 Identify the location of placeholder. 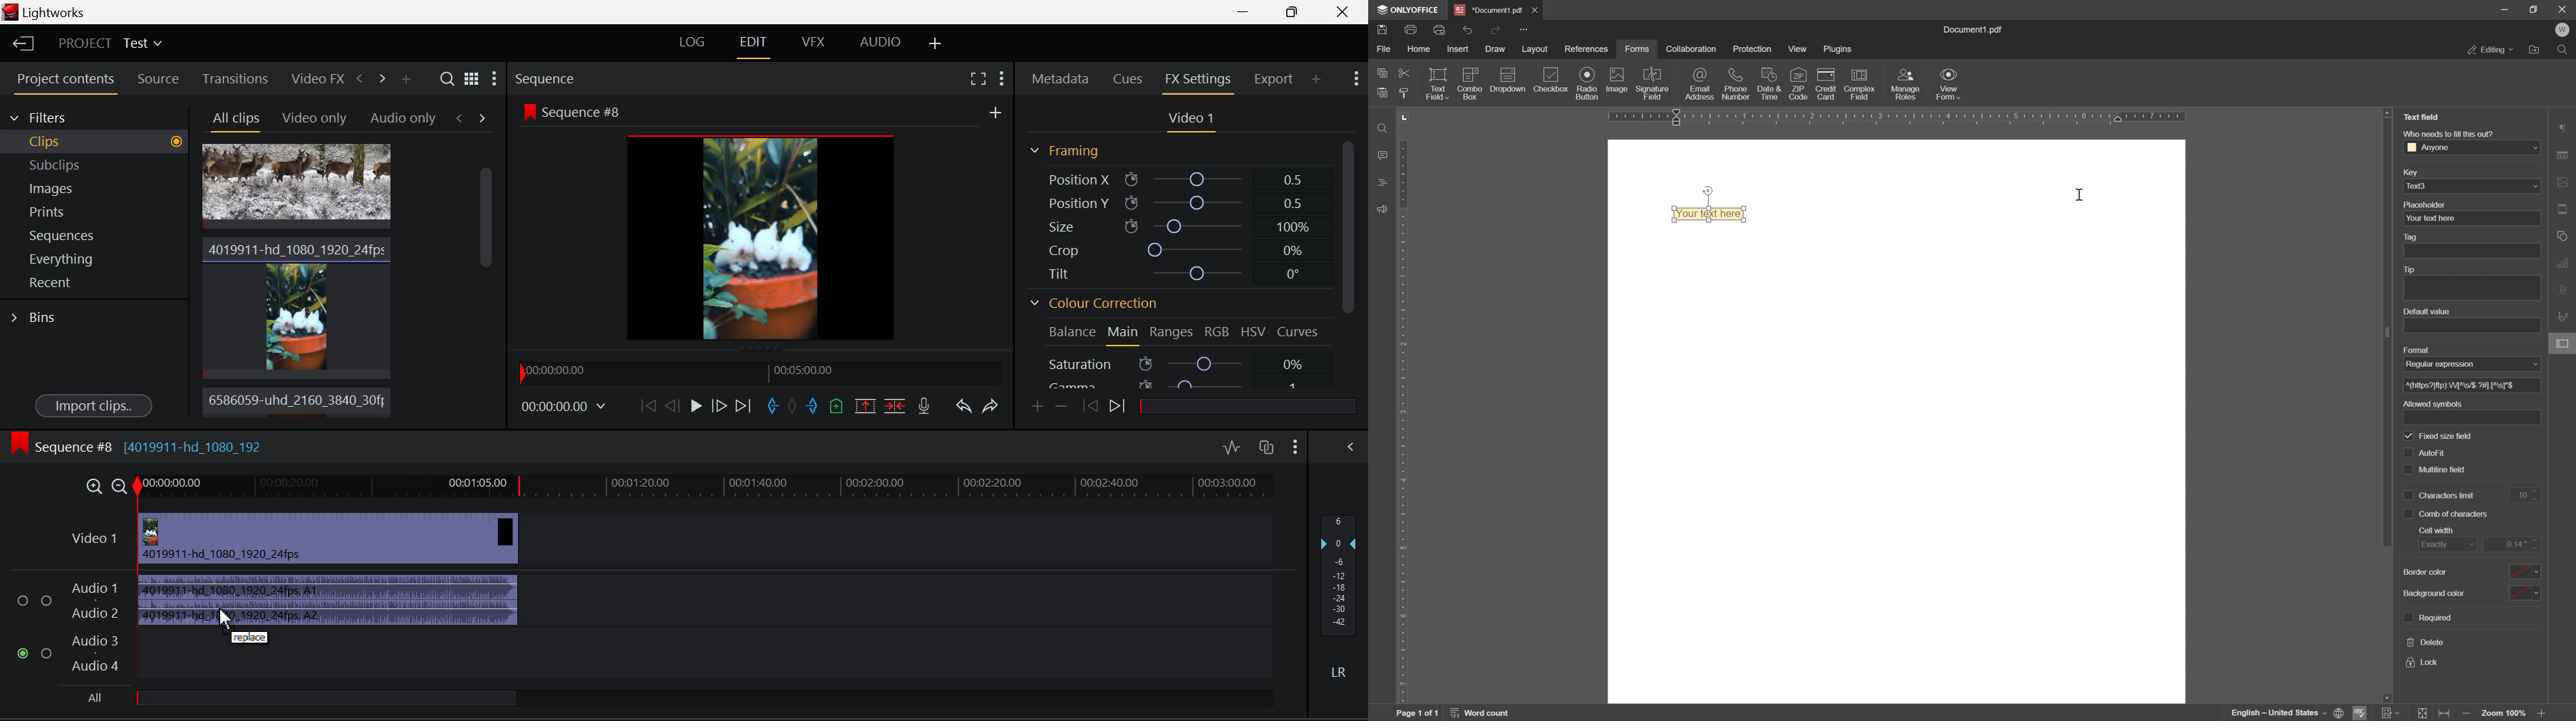
(2426, 204).